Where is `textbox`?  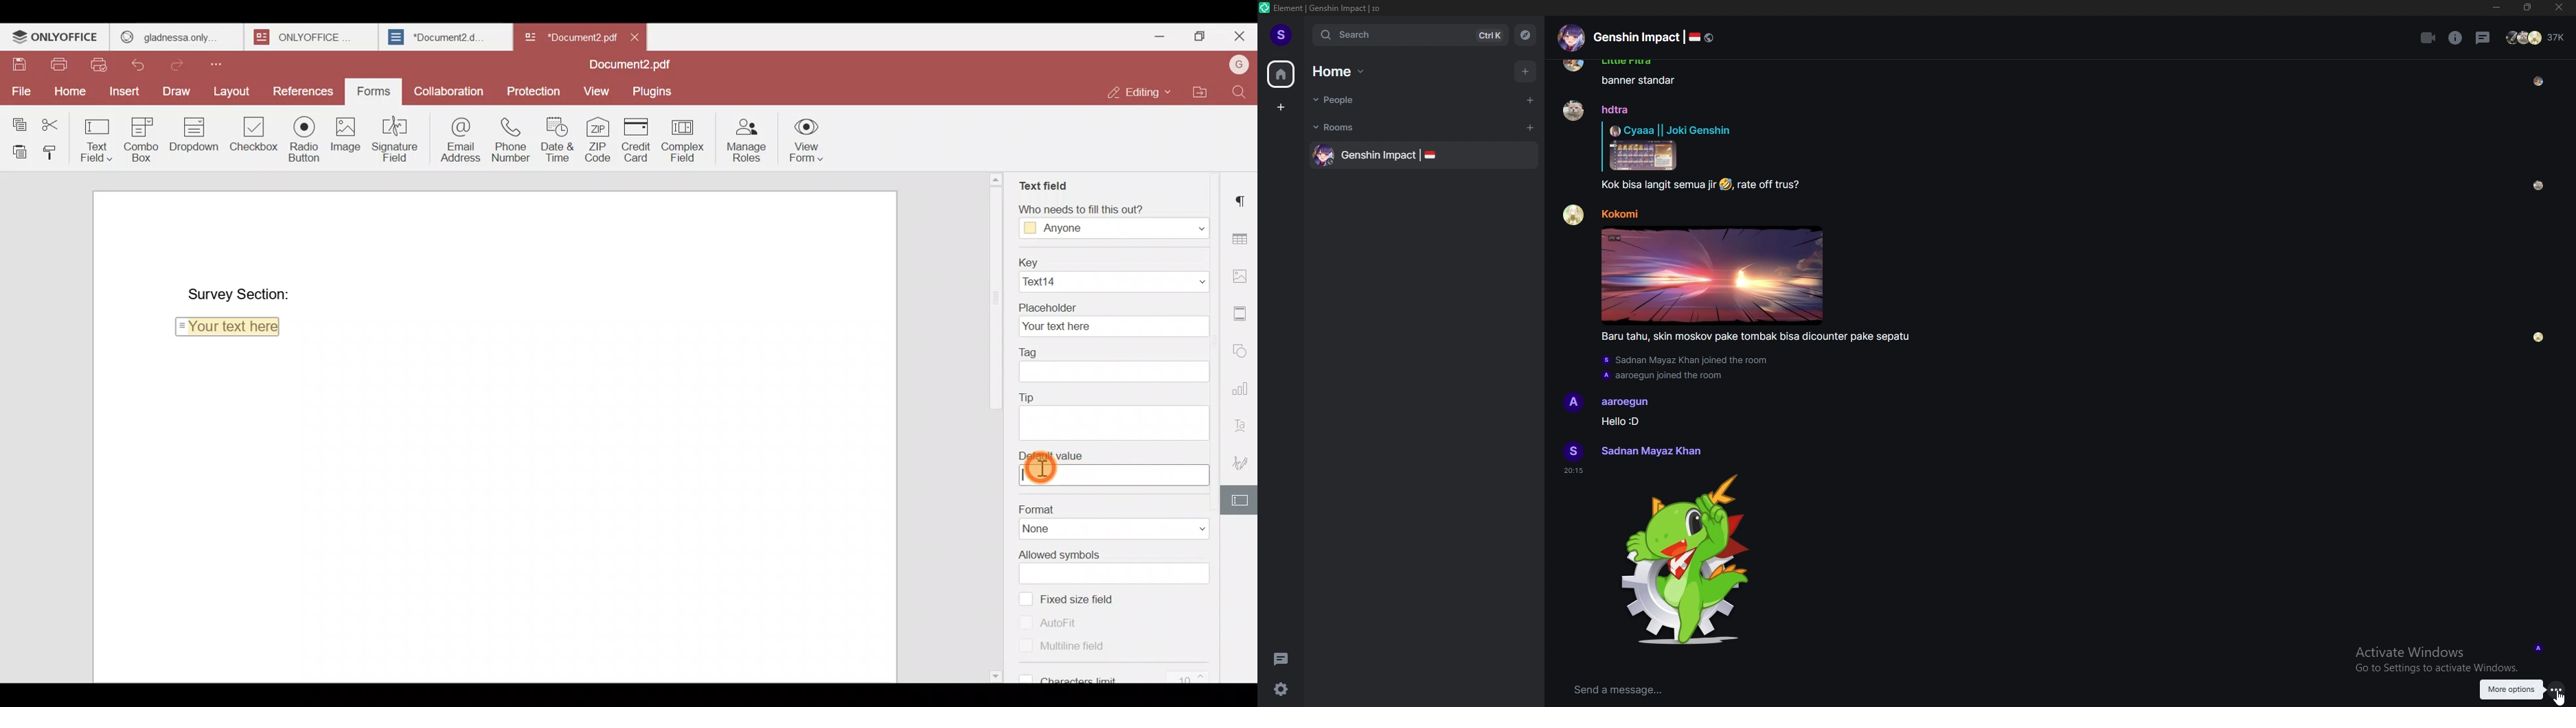 textbox is located at coordinates (1113, 476).